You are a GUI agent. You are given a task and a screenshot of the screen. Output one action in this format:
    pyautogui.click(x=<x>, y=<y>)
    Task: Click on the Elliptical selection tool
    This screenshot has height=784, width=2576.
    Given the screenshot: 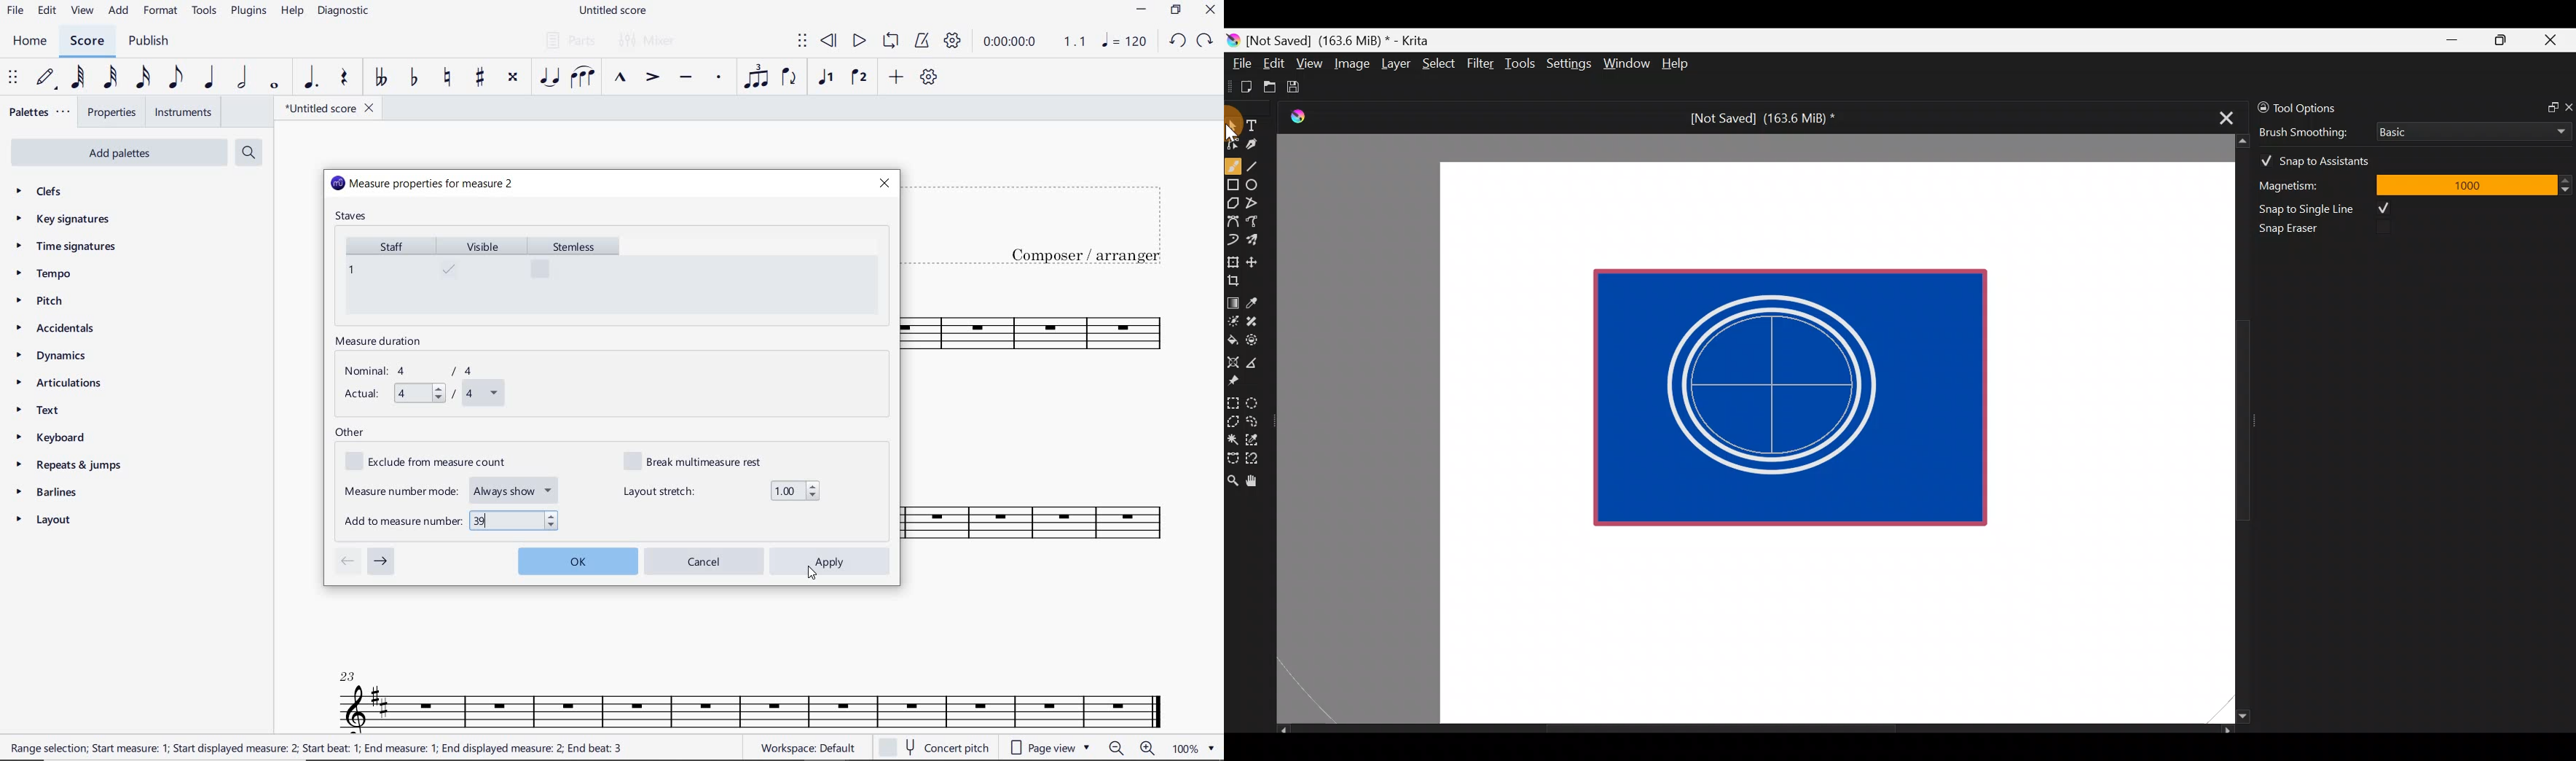 What is the action you would take?
    pyautogui.click(x=1257, y=401)
    